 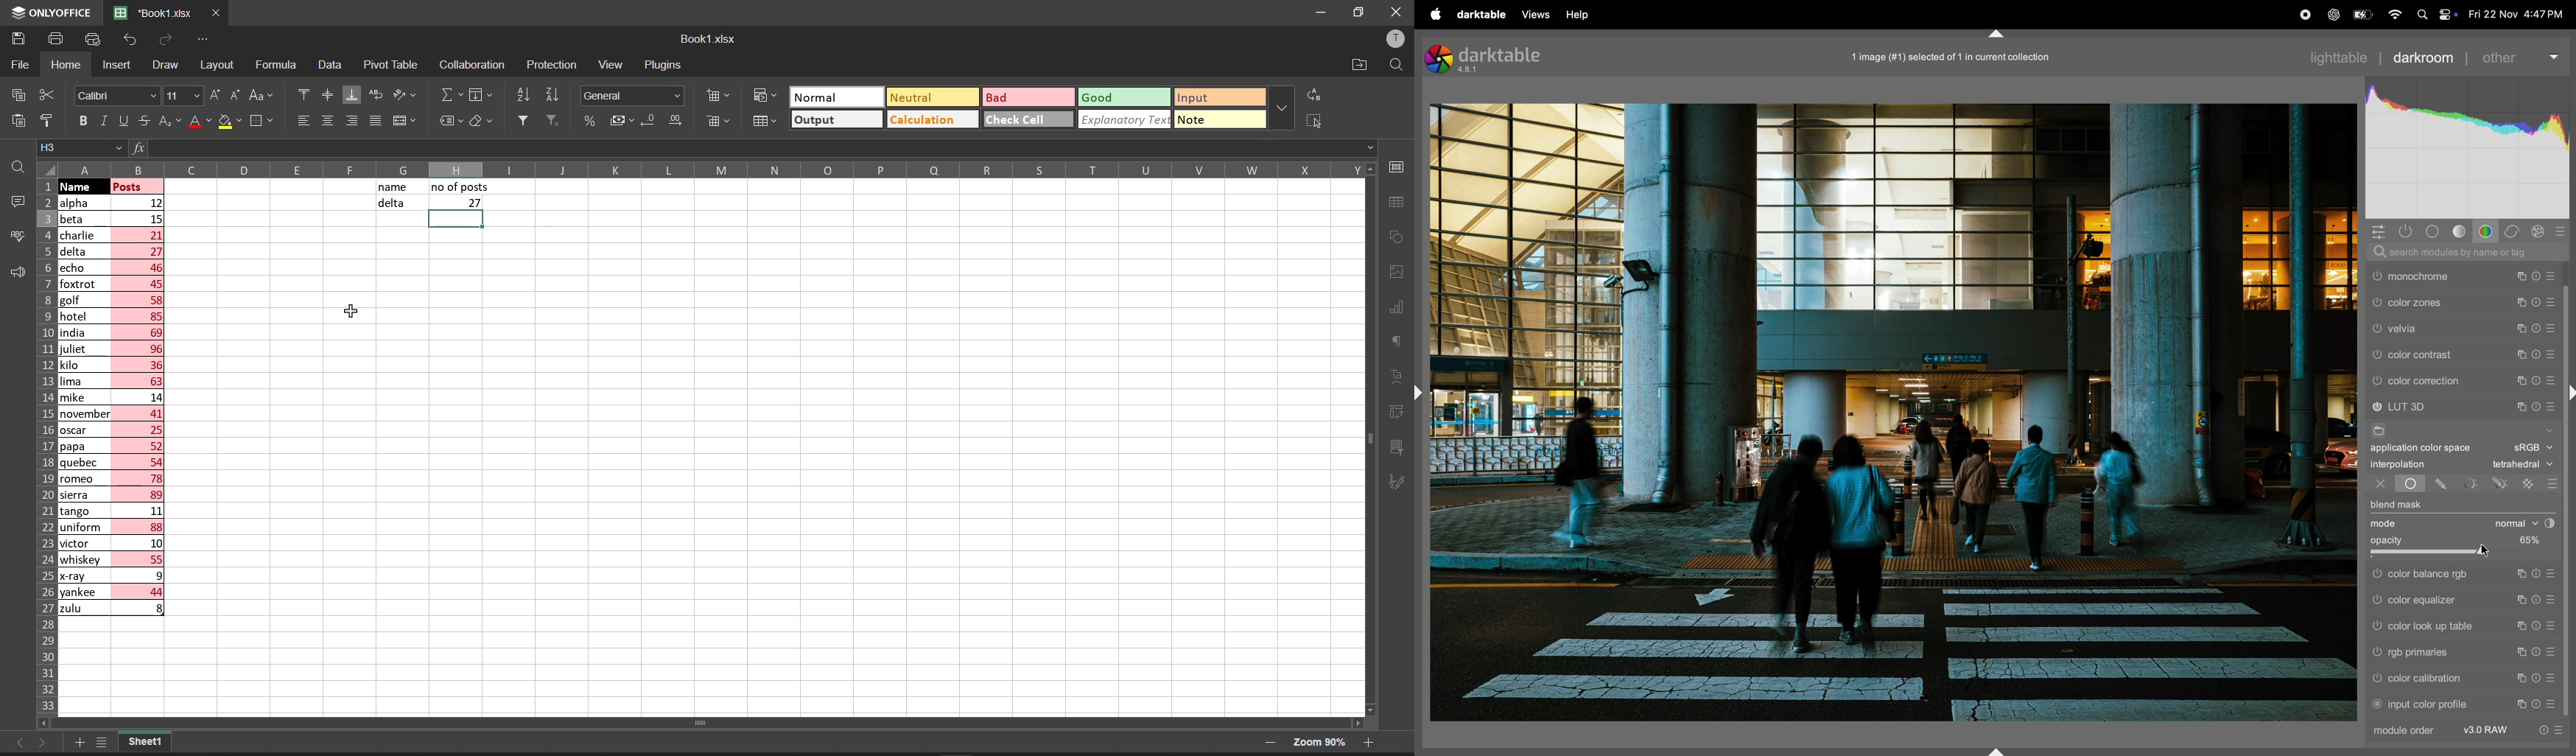 What do you see at coordinates (2501, 483) in the screenshot?
I see `drawn parametric mask` at bounding box center [2501, 483].